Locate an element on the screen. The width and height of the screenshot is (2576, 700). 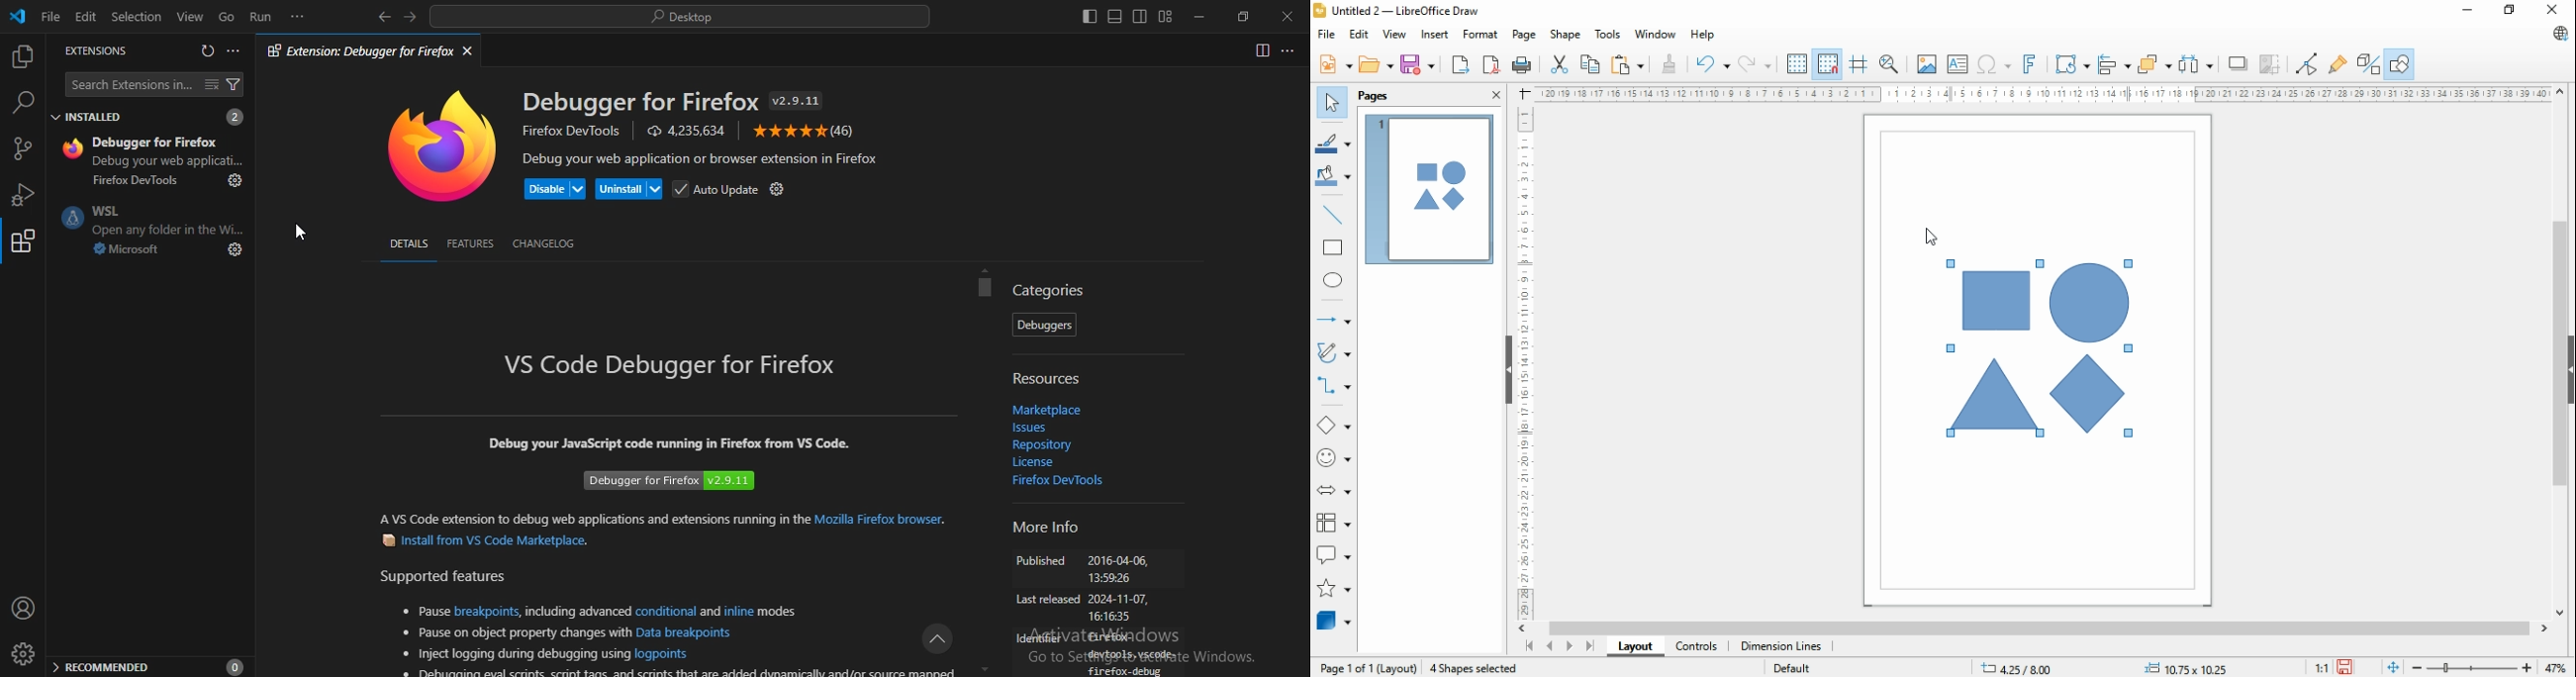
recommended is located at coordinates (147, 667).